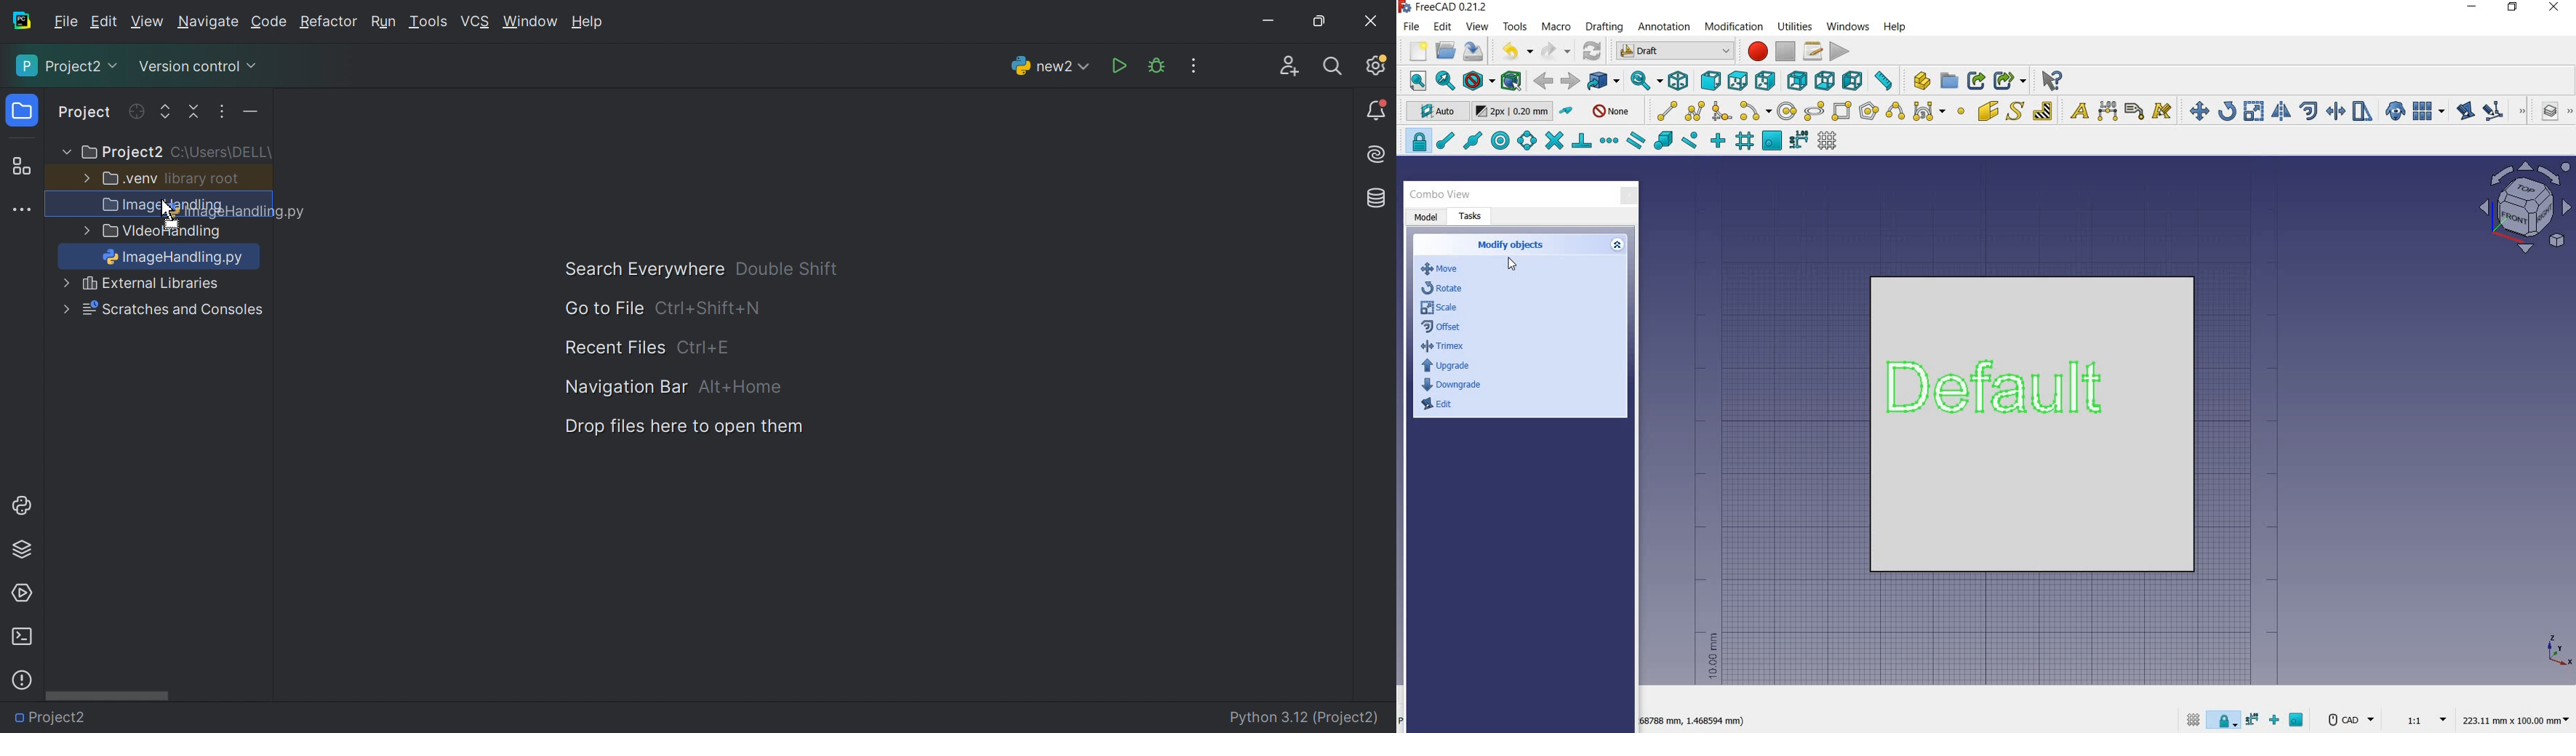 This screenshot has height=756, width=2576. I want to click on measure distance, so click(1885, 81).